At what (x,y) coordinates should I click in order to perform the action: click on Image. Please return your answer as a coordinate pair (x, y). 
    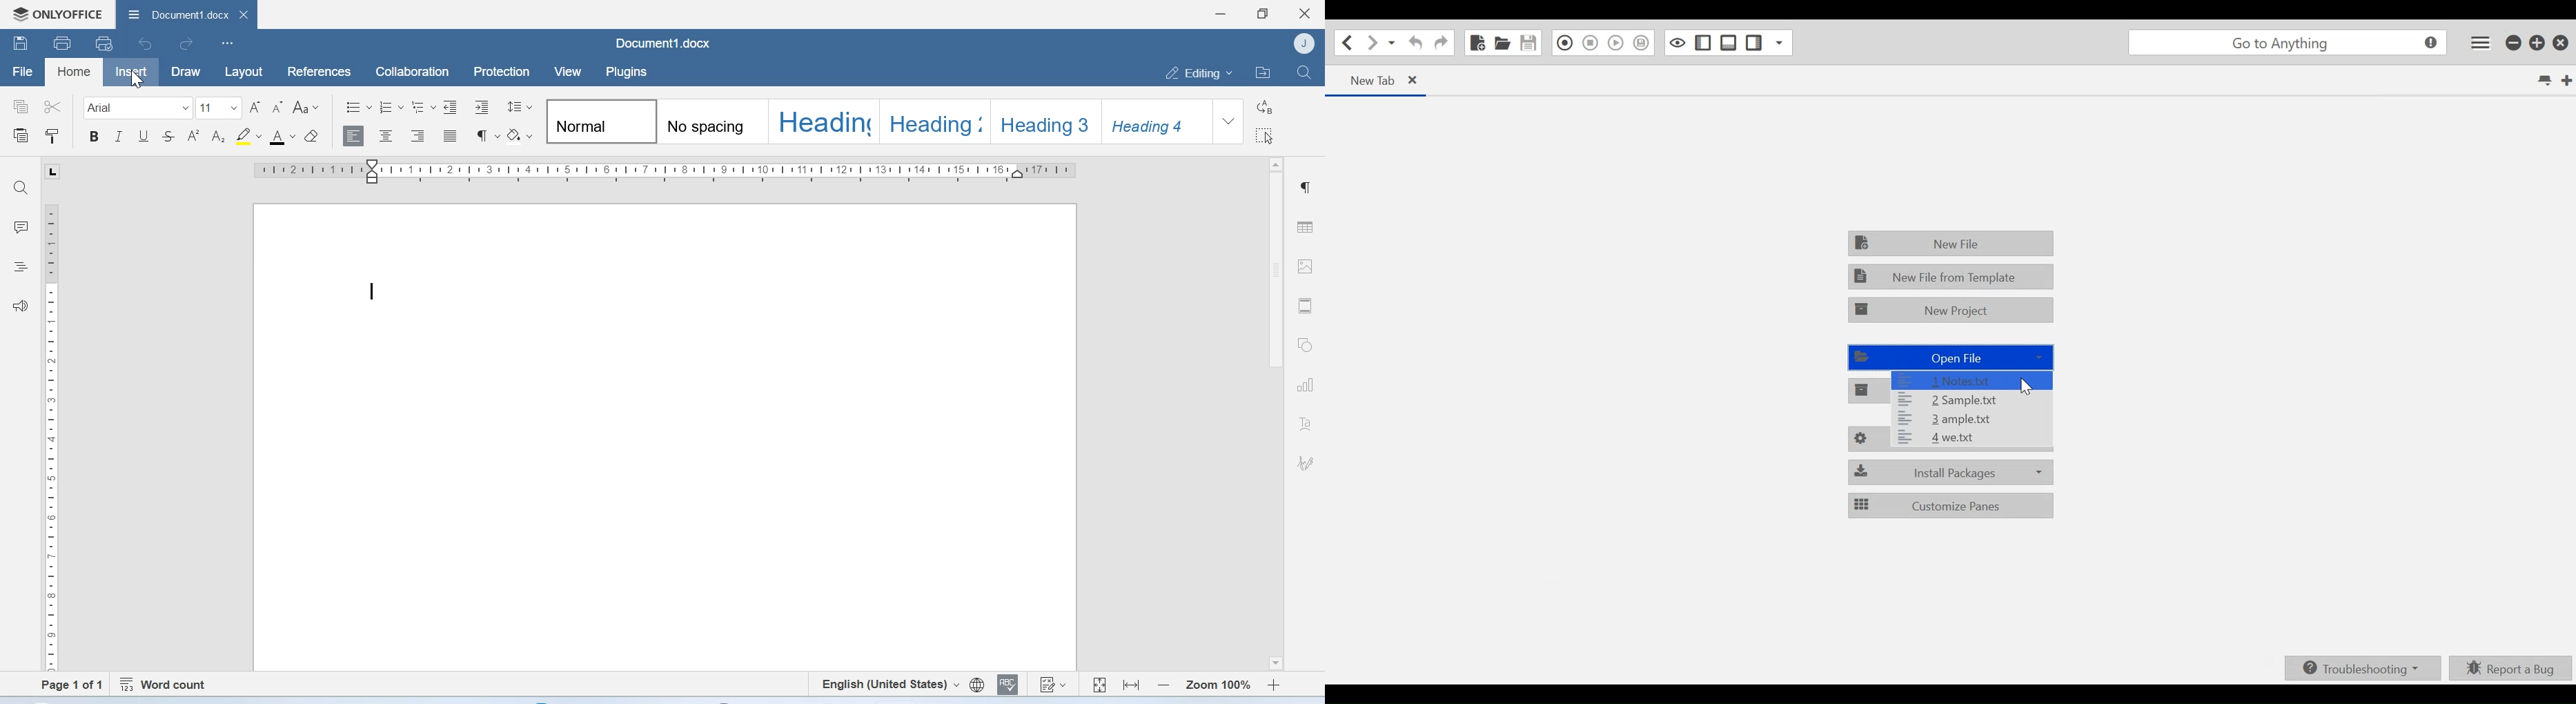
    Looking at the image, I should click on (1307, 268).